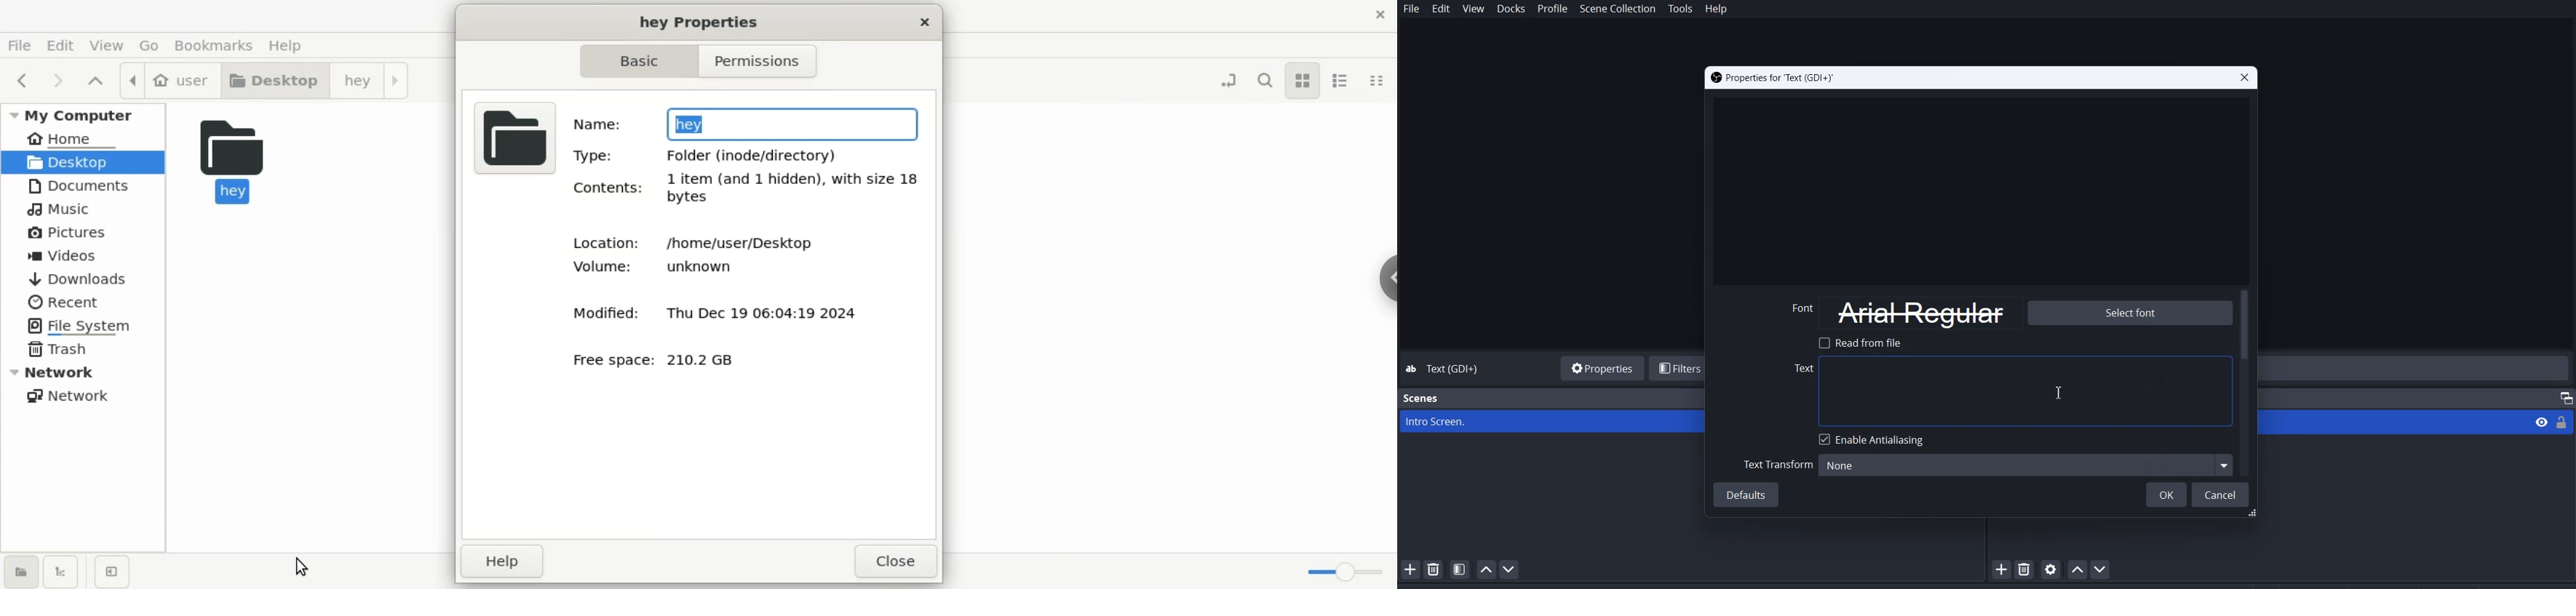 The image size is (2576, 616). I want to click on Edit, so click(1441, 10).